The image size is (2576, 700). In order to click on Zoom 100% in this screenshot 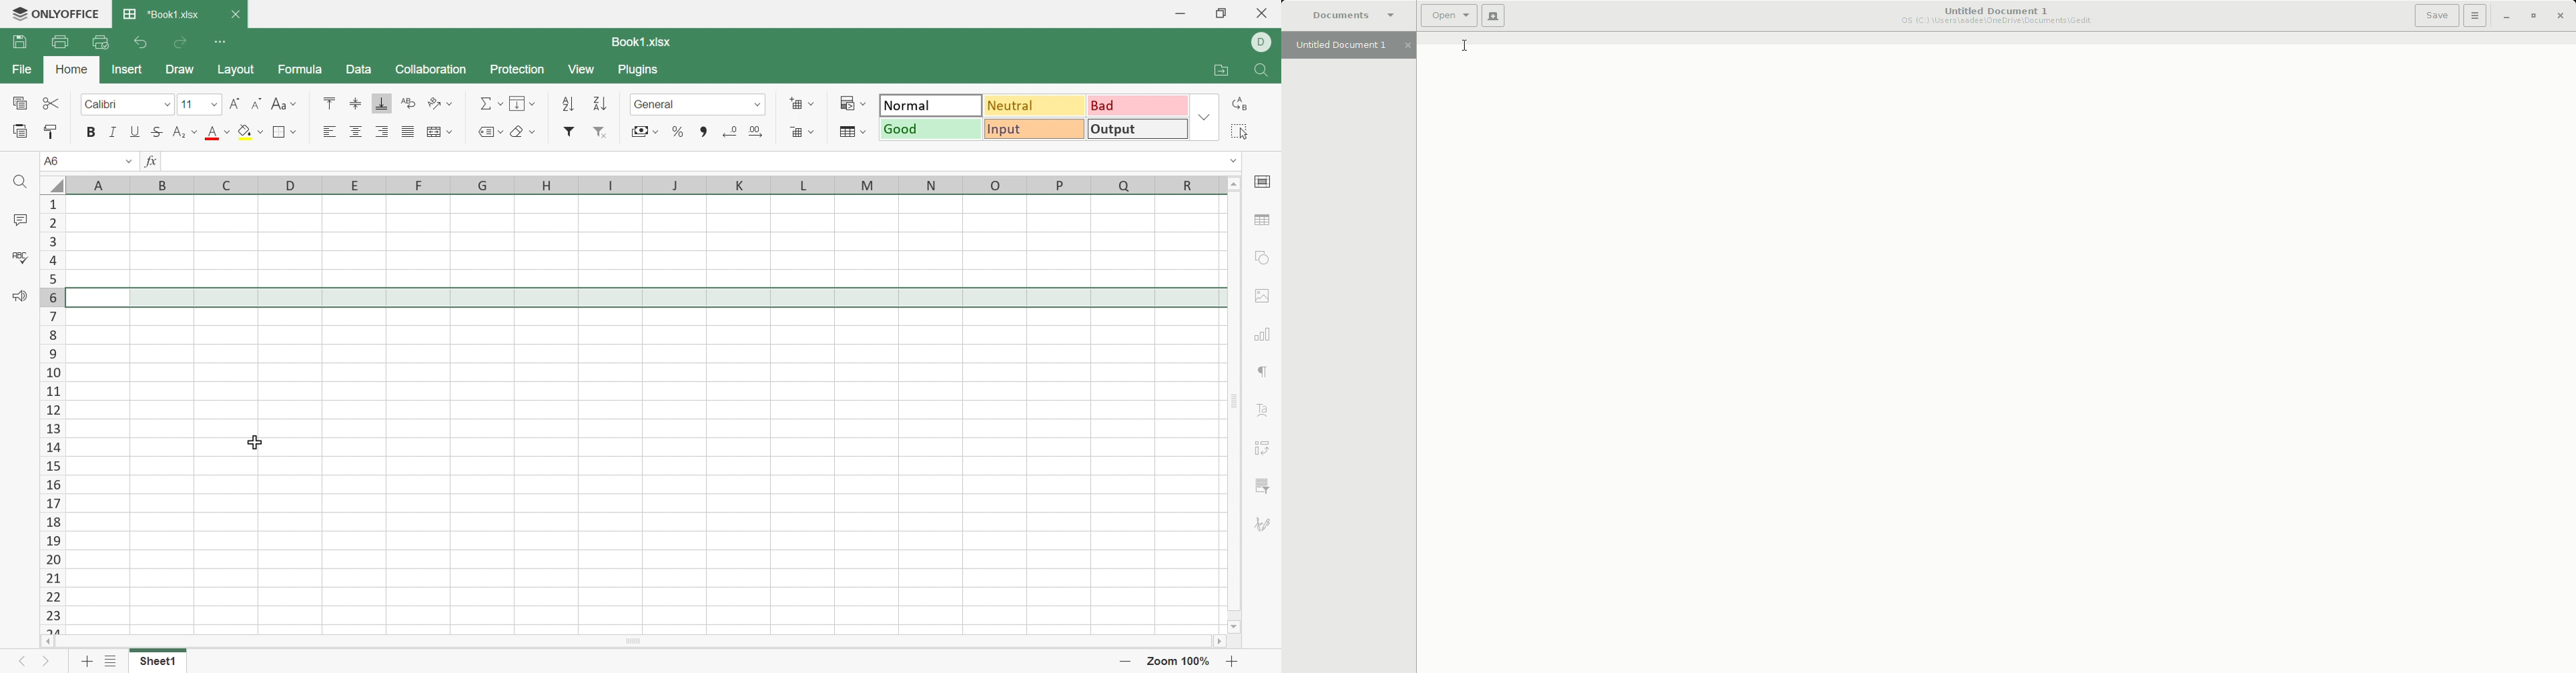, I will do `click(1181, 661)`.